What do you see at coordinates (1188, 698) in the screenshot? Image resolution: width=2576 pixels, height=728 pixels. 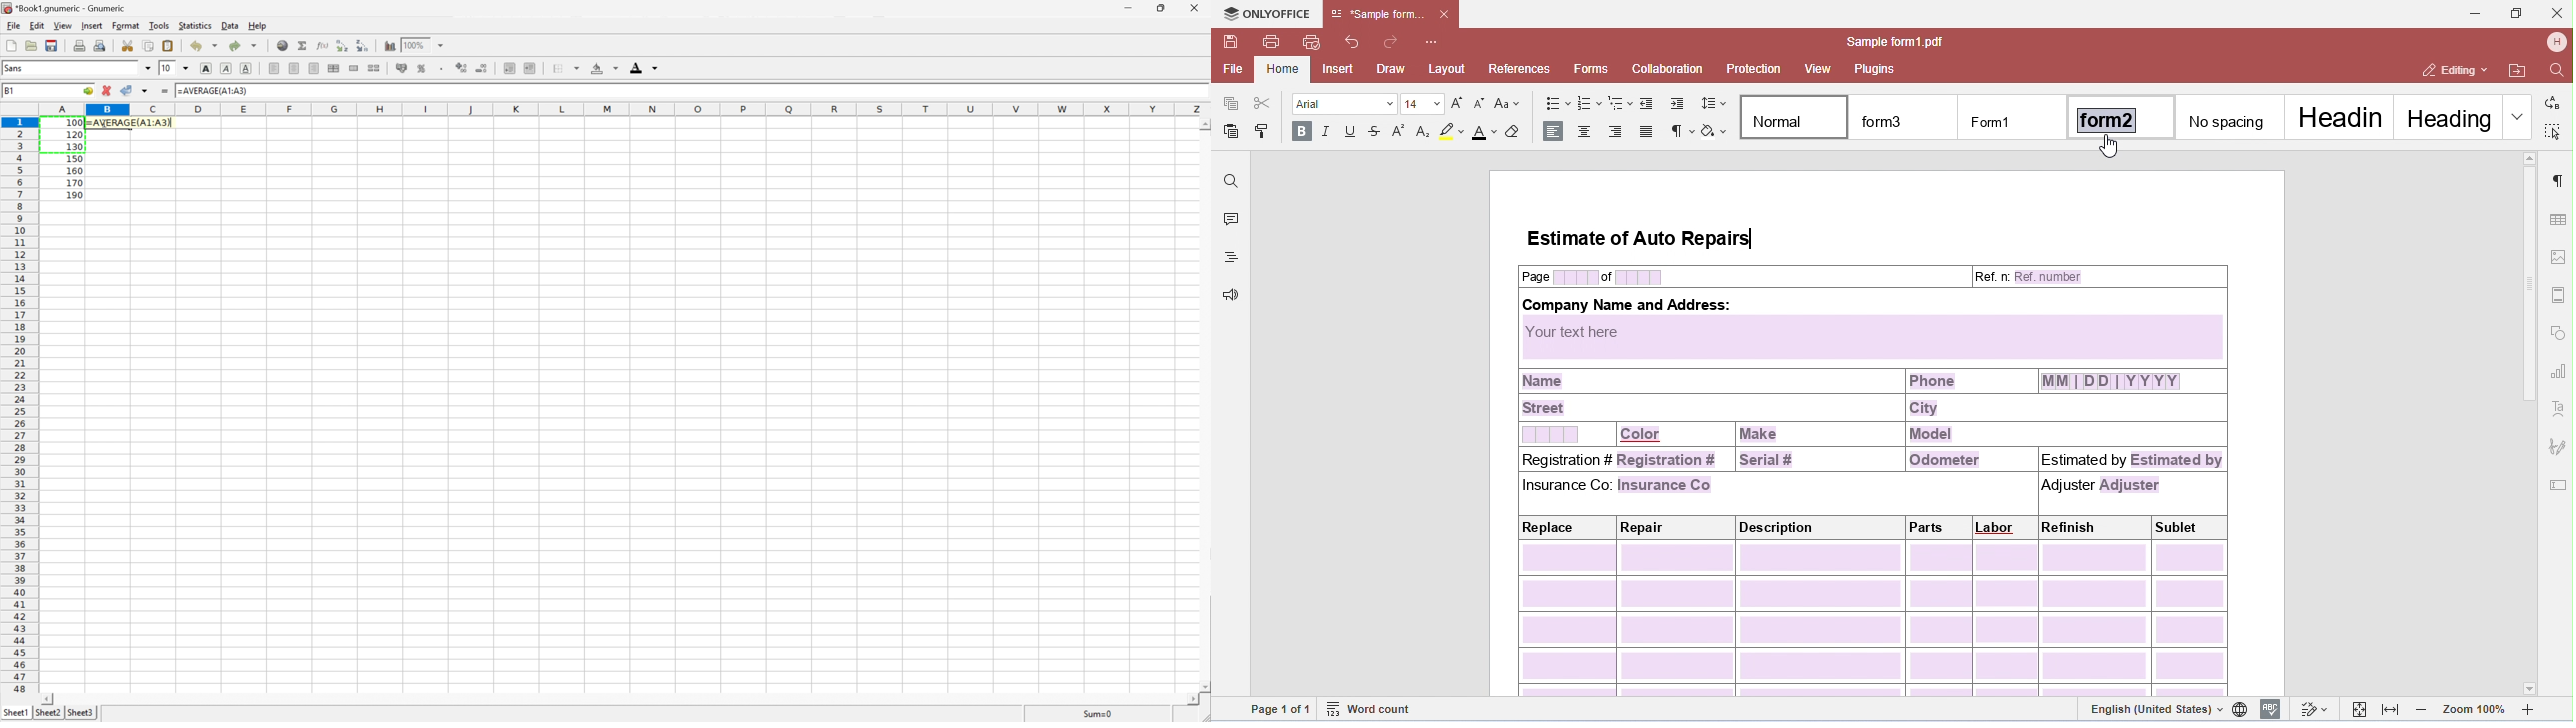 I see `Scroll Right` at bounding box center [1188, 698].